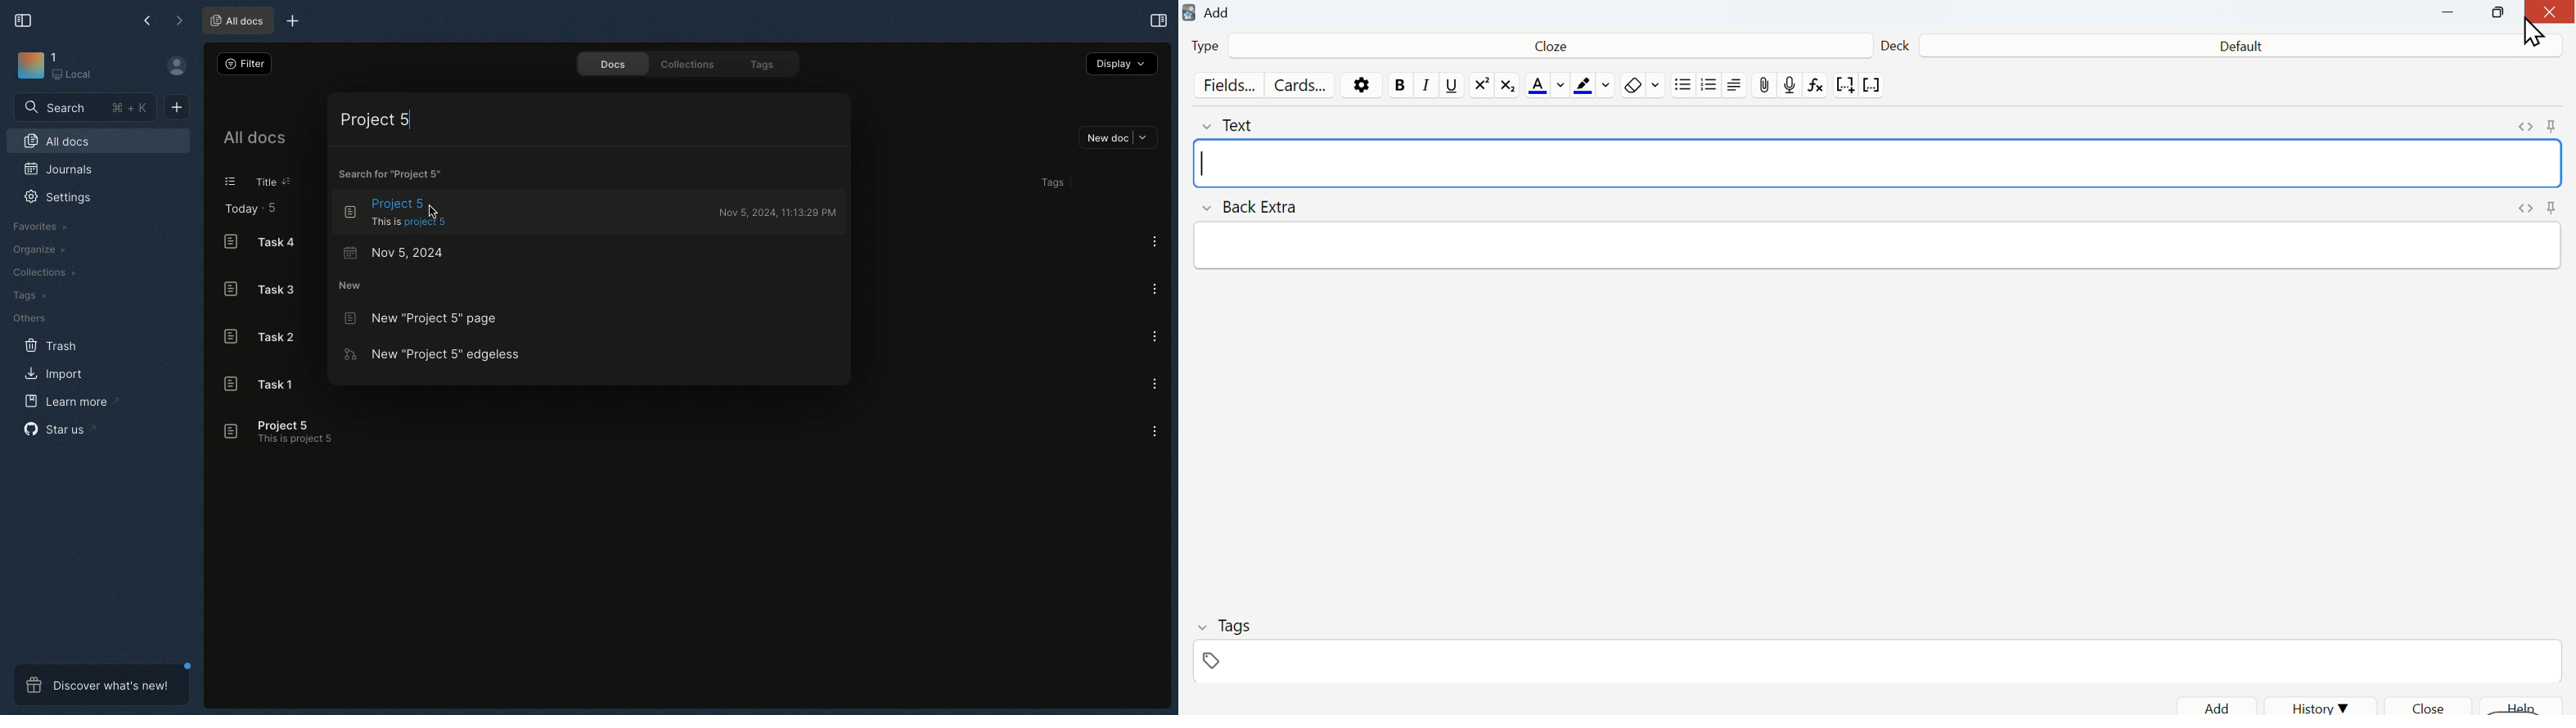  What do you see at coordinates (1711, 87) in the screenshot?
I see `Numbered list` at bounding box center [1711, 87].